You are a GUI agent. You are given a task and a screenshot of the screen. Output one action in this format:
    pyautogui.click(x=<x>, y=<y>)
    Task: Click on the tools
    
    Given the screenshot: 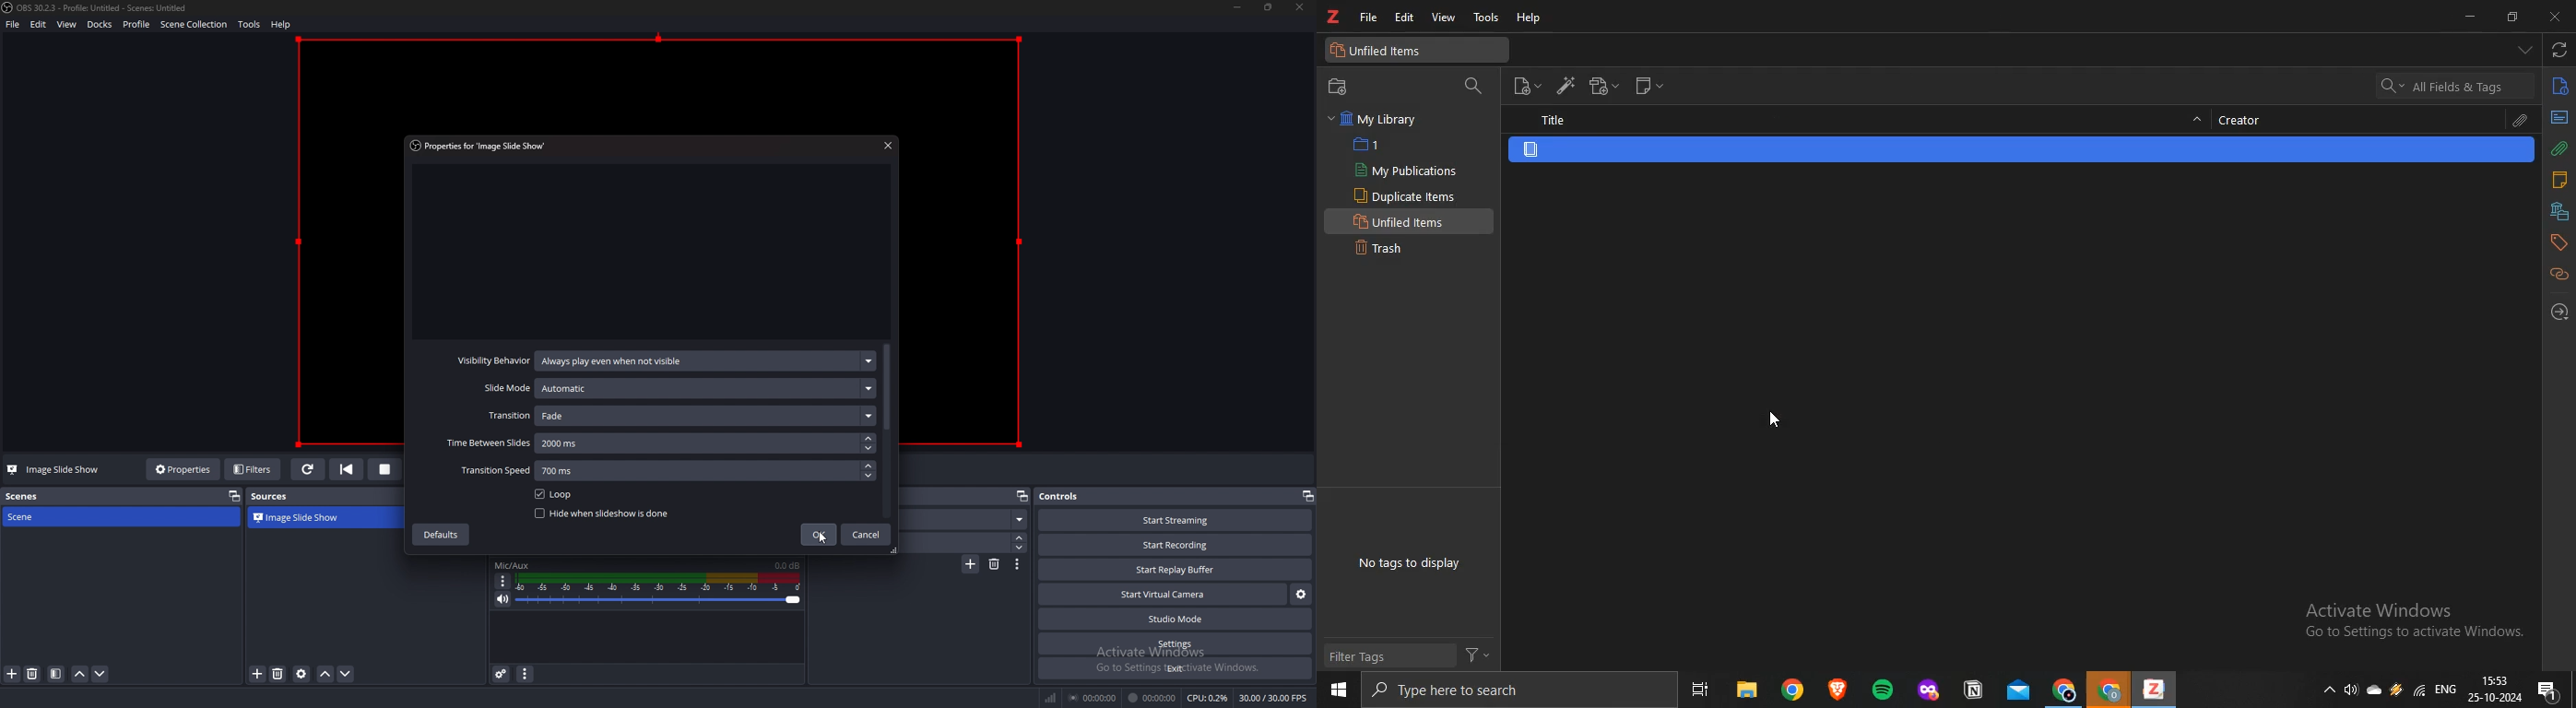 What is the action you would take?
    pyautogui.click(x=1487, y=19)
    